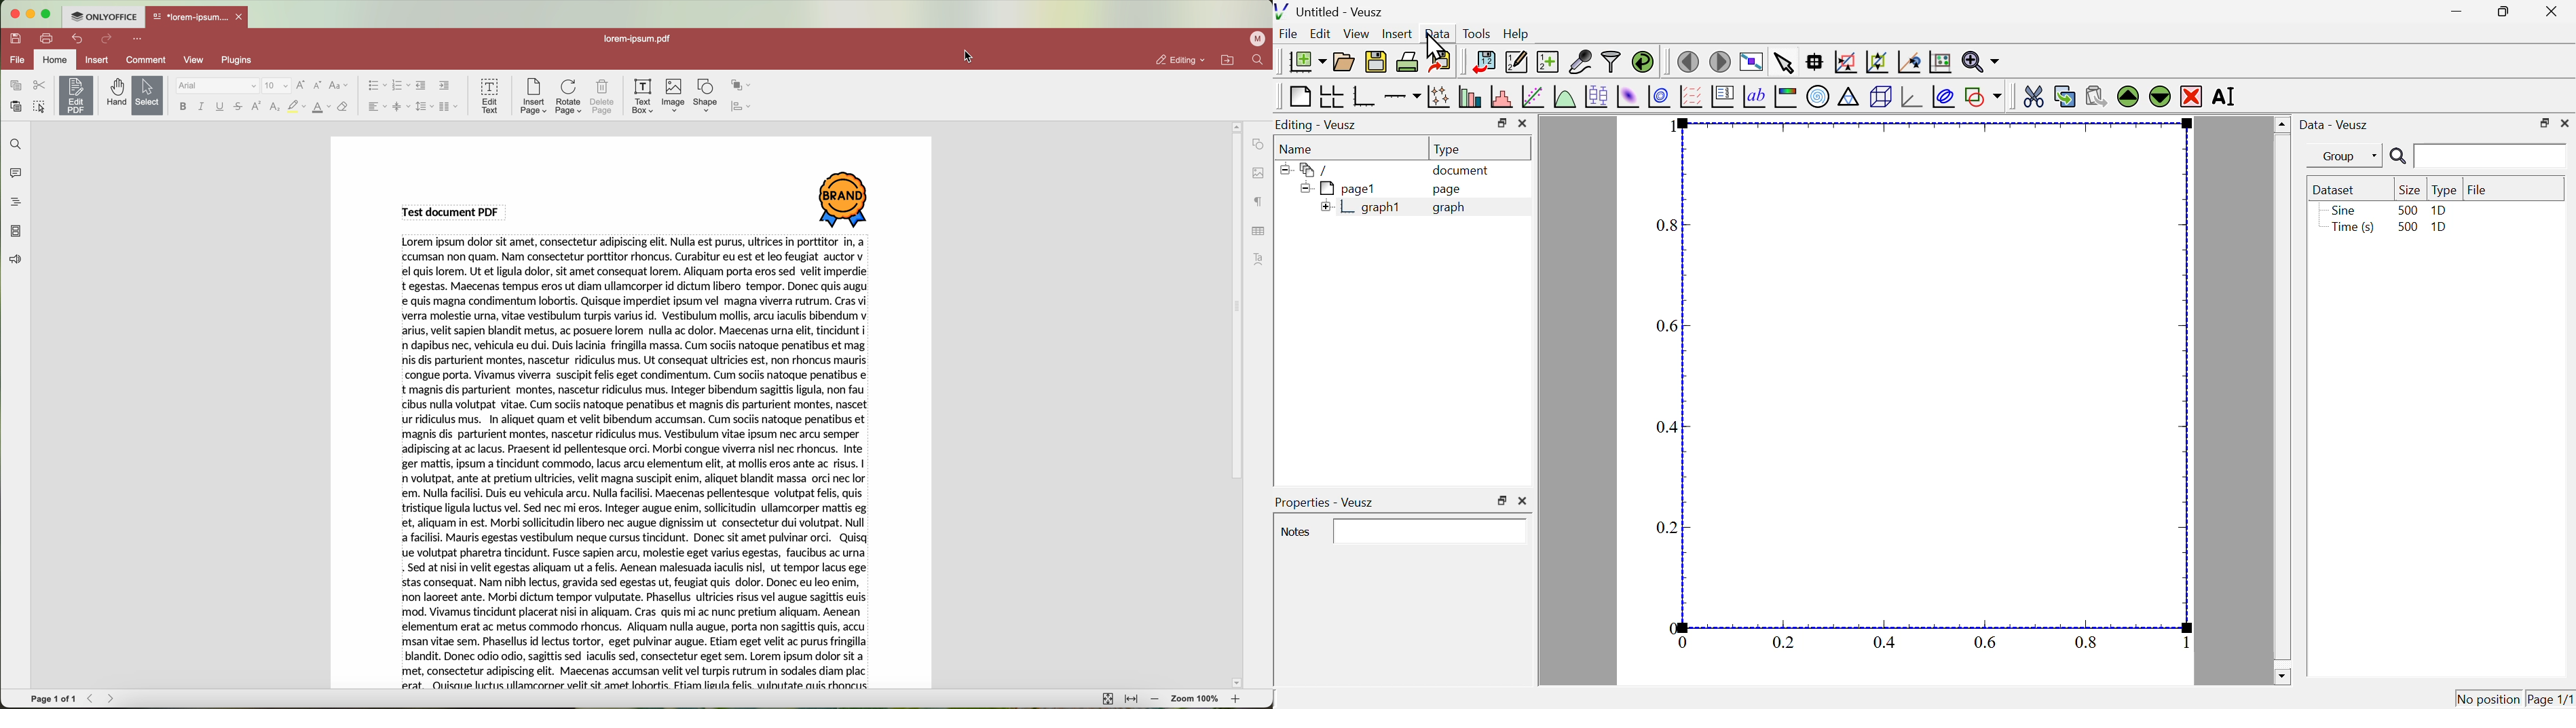 The image size is (2576, 728). I want to click on vertical align, so click(401, 107).